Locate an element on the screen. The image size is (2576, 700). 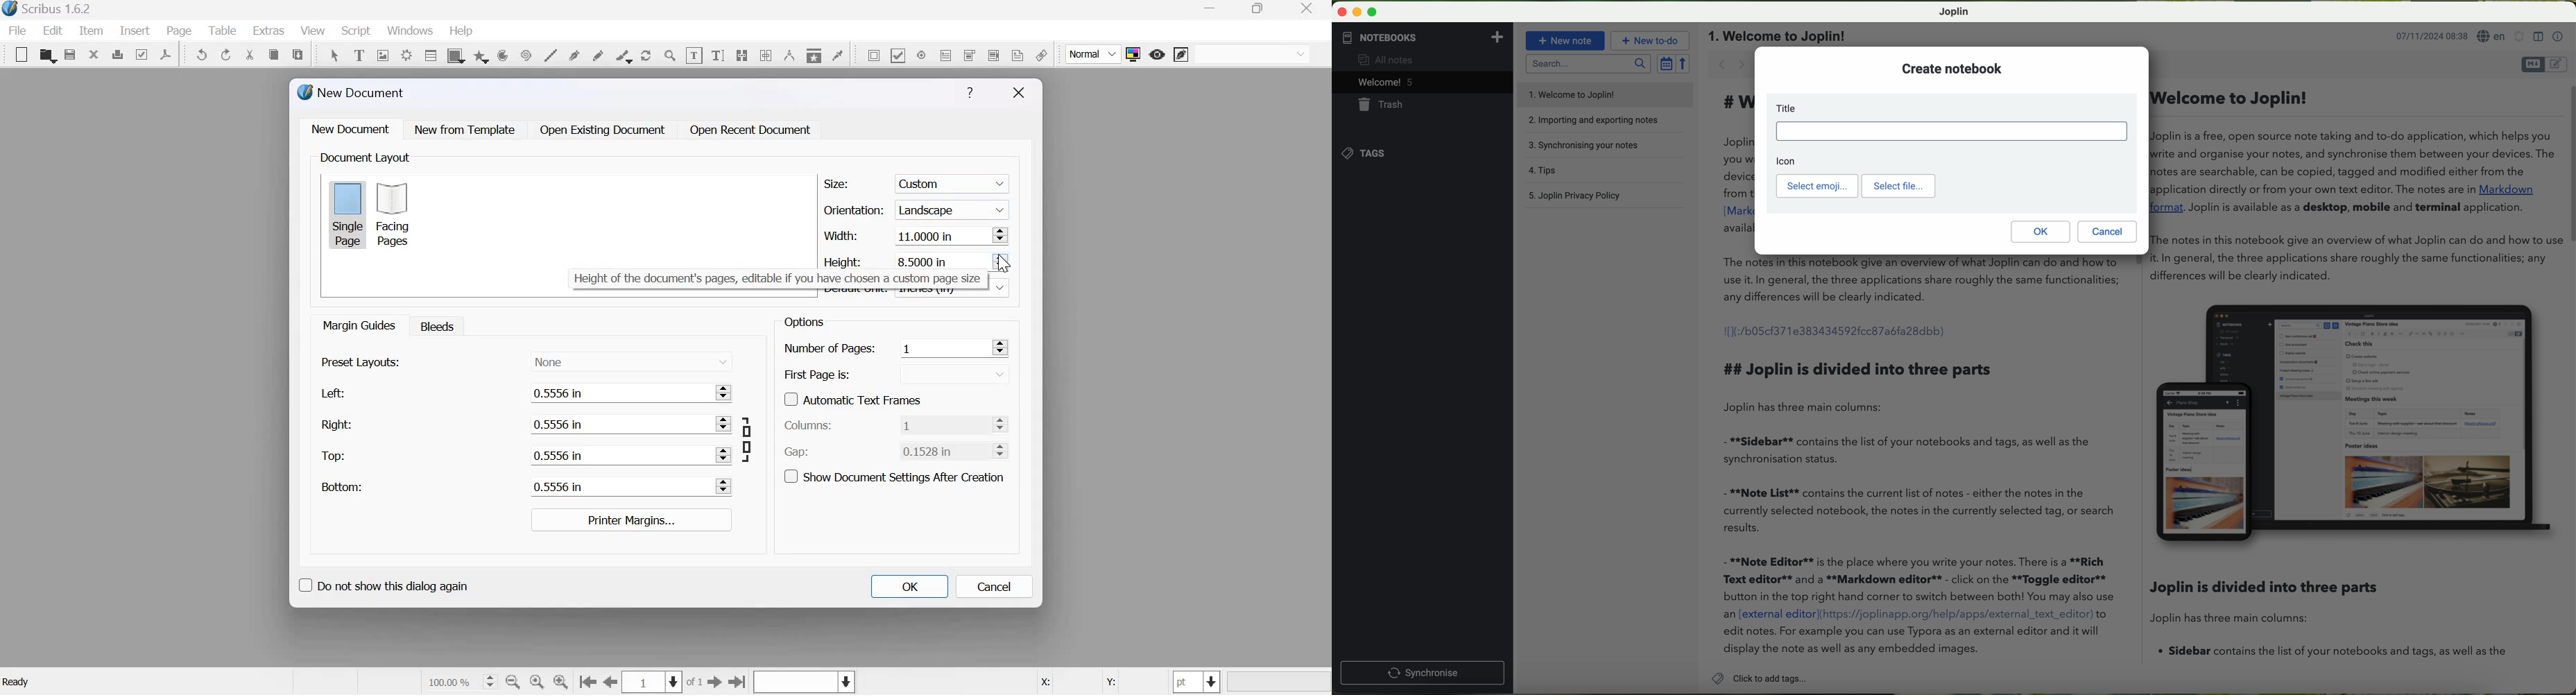
New is located at coordinates (18, 55).